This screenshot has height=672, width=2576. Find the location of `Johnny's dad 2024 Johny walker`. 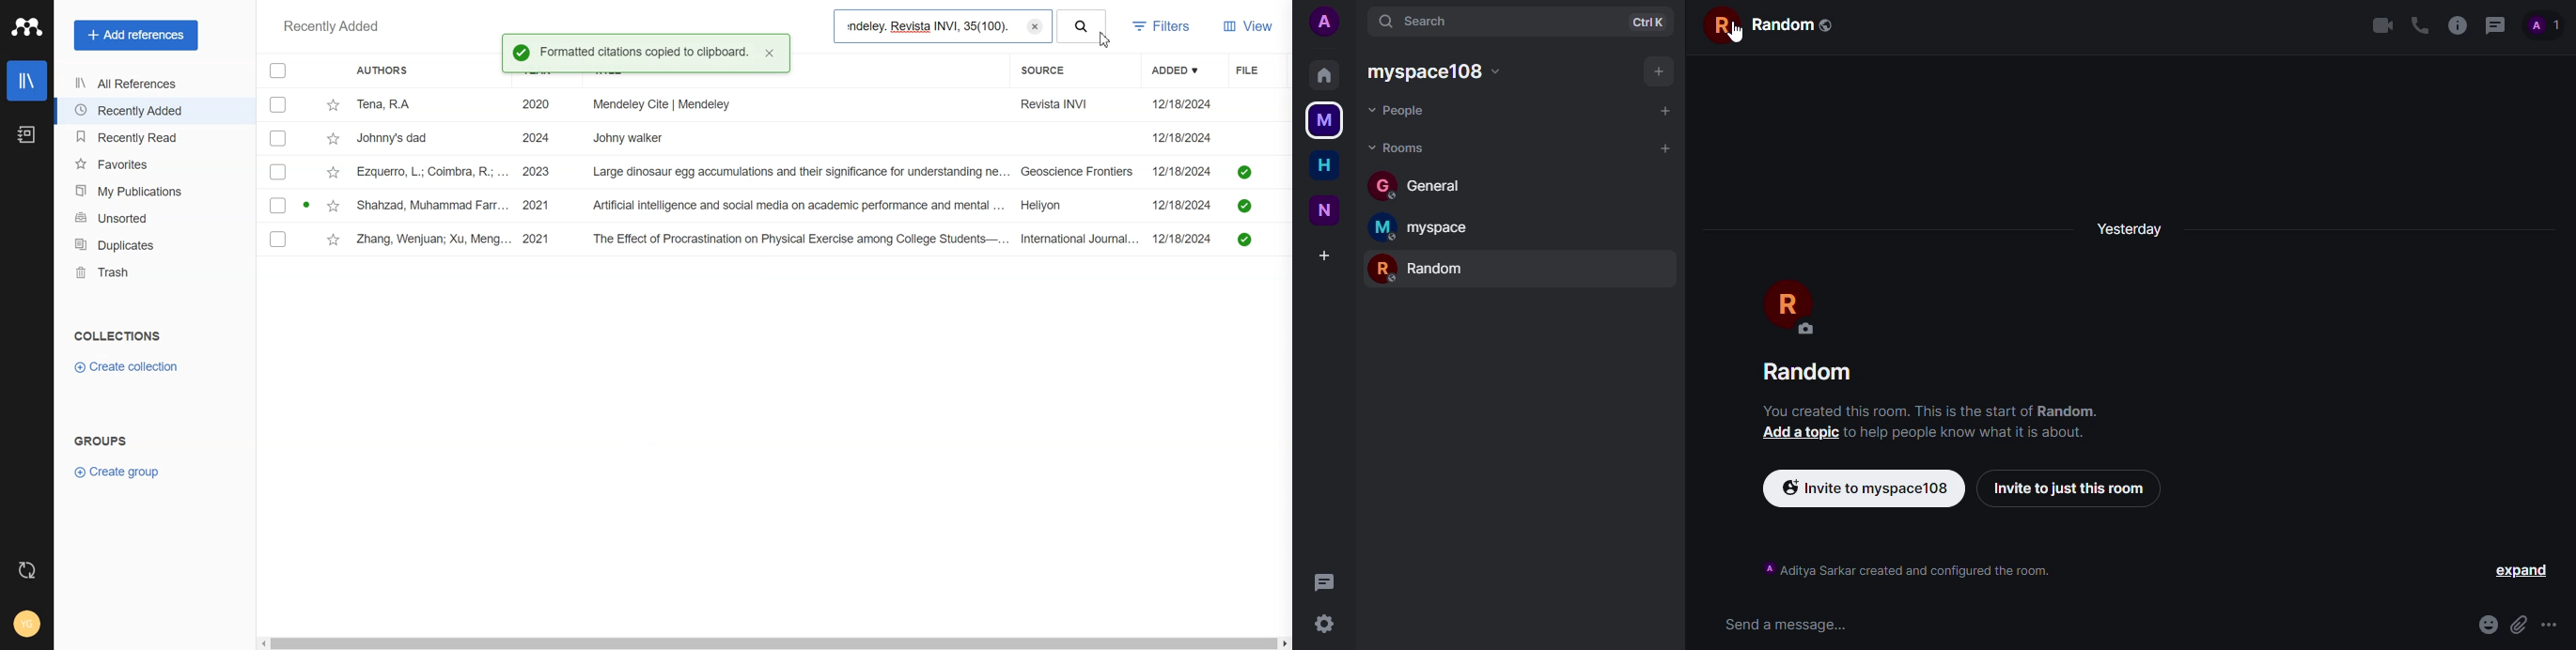

Johnny's dad 2024 Johny walker is located at coordinates (747, 140).